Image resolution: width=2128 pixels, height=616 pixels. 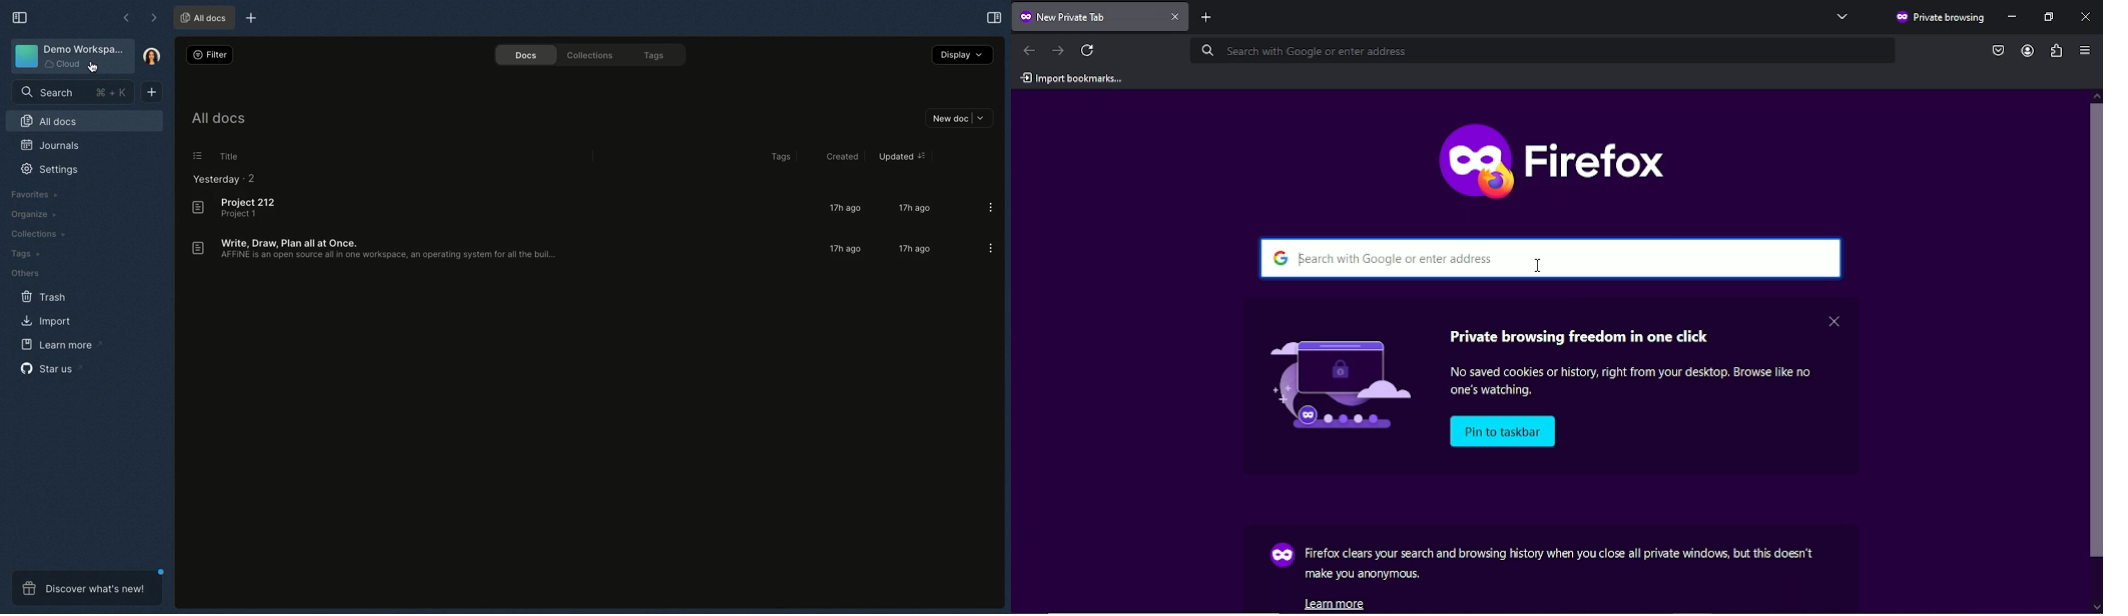 I want to click on close, so click(x=1177, y=18).